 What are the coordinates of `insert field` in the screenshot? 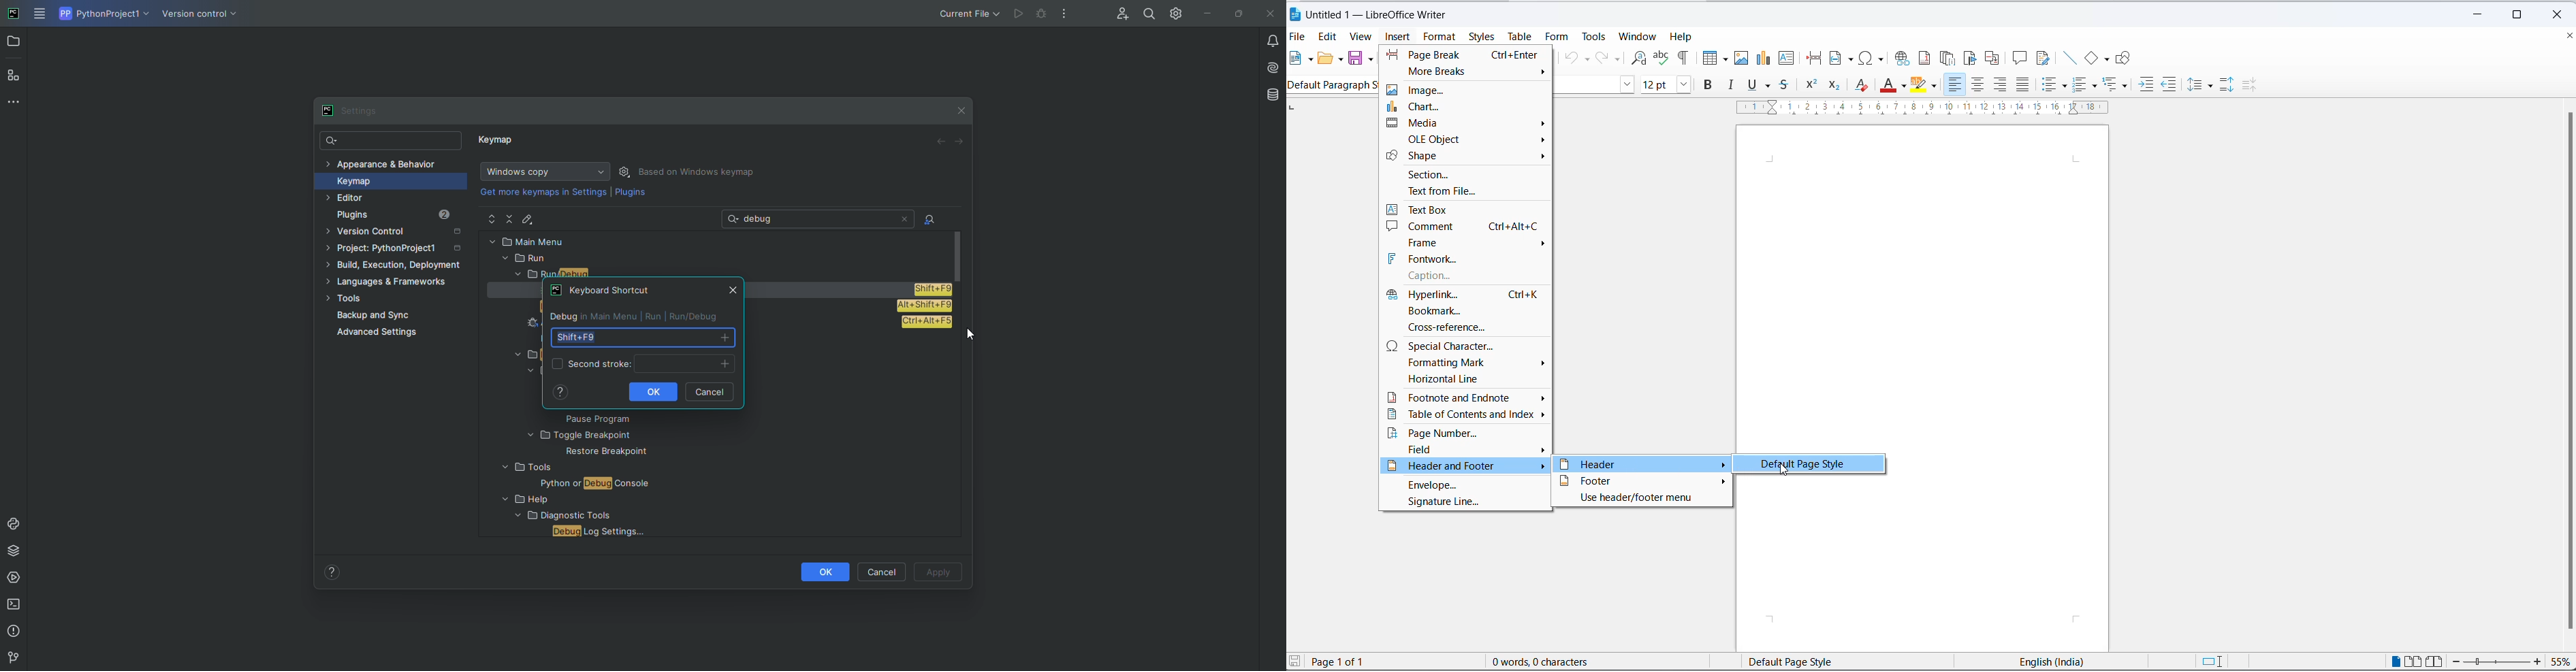 It's located at (1840, 59).